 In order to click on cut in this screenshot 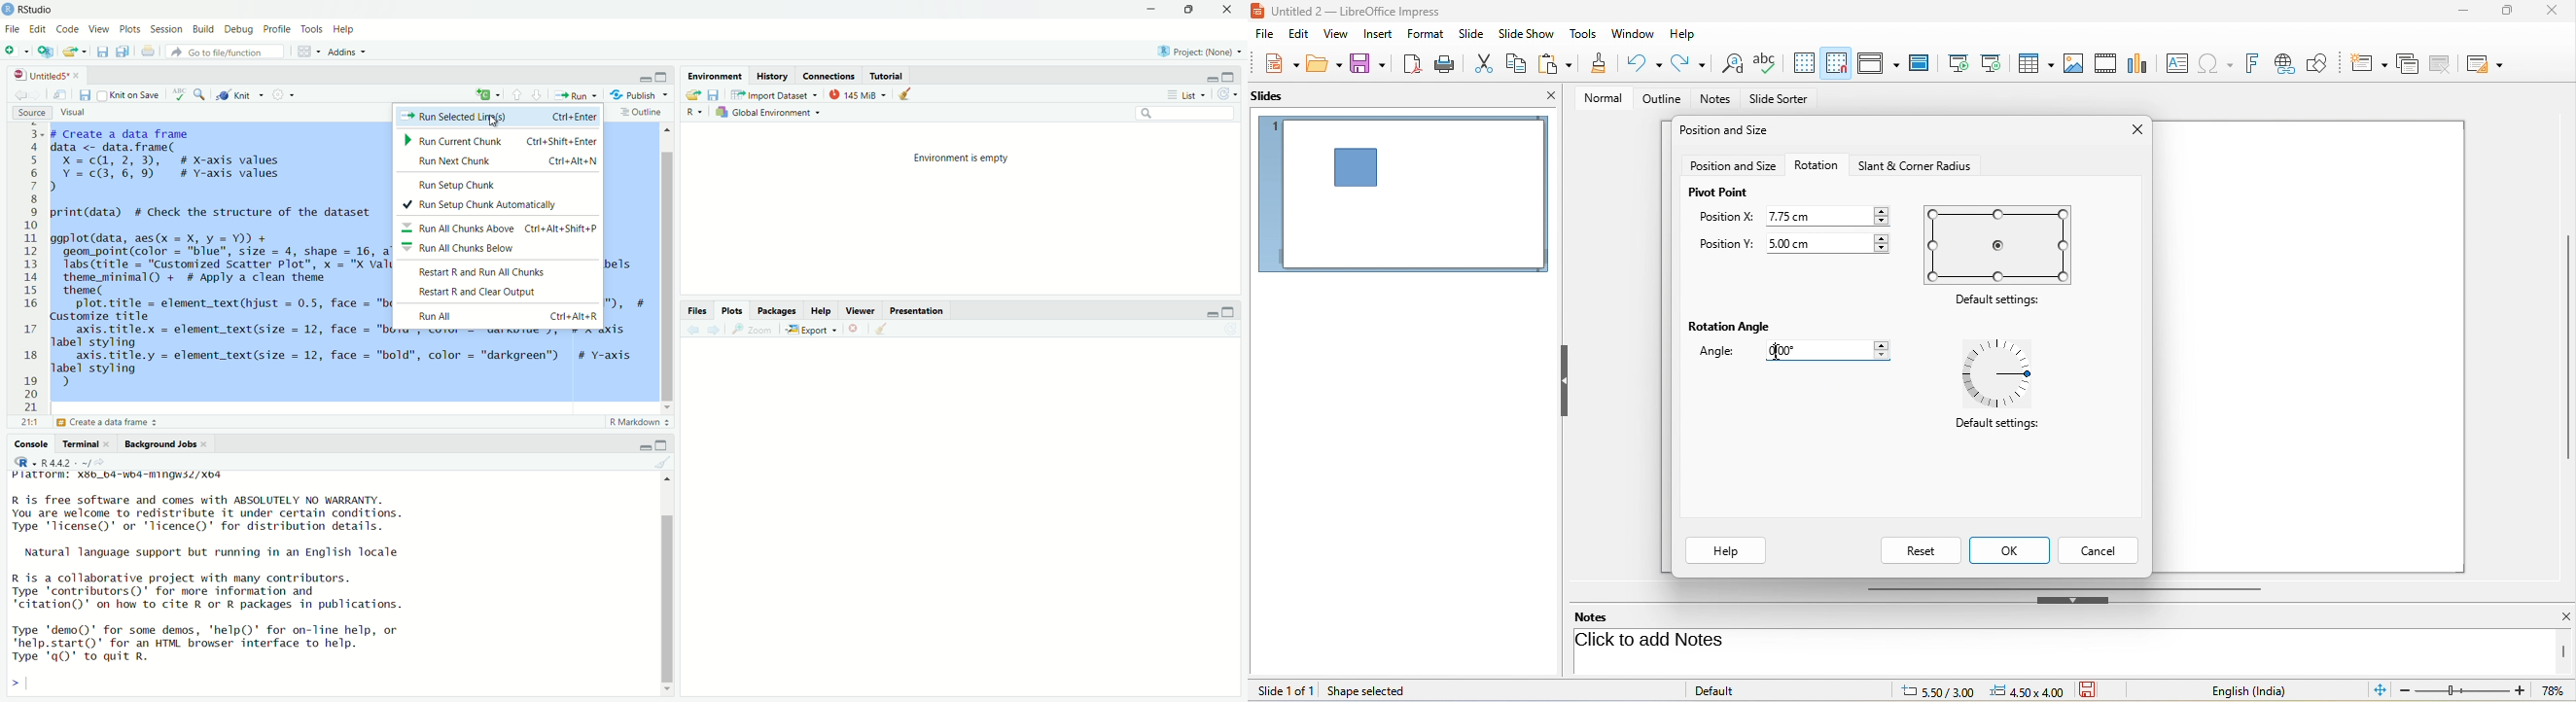, I will do `click(1486, 62)`.